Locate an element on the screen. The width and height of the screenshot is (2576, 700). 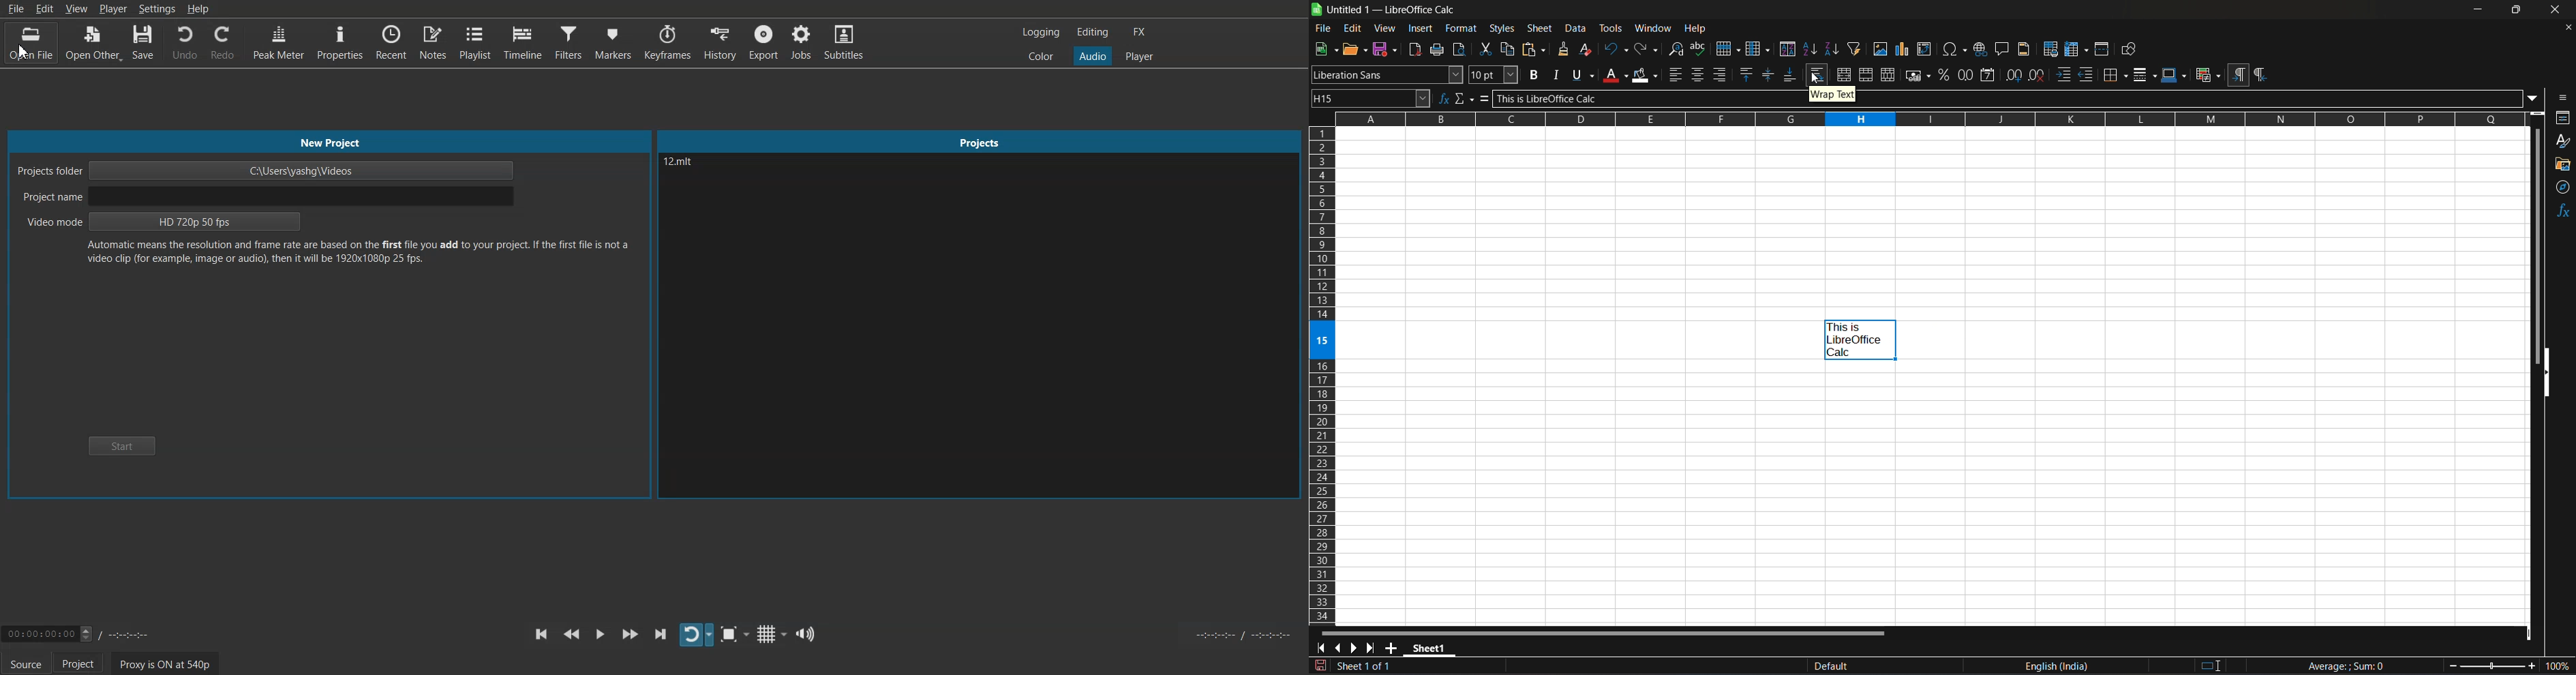
title is located at coordinates (1394, 9).